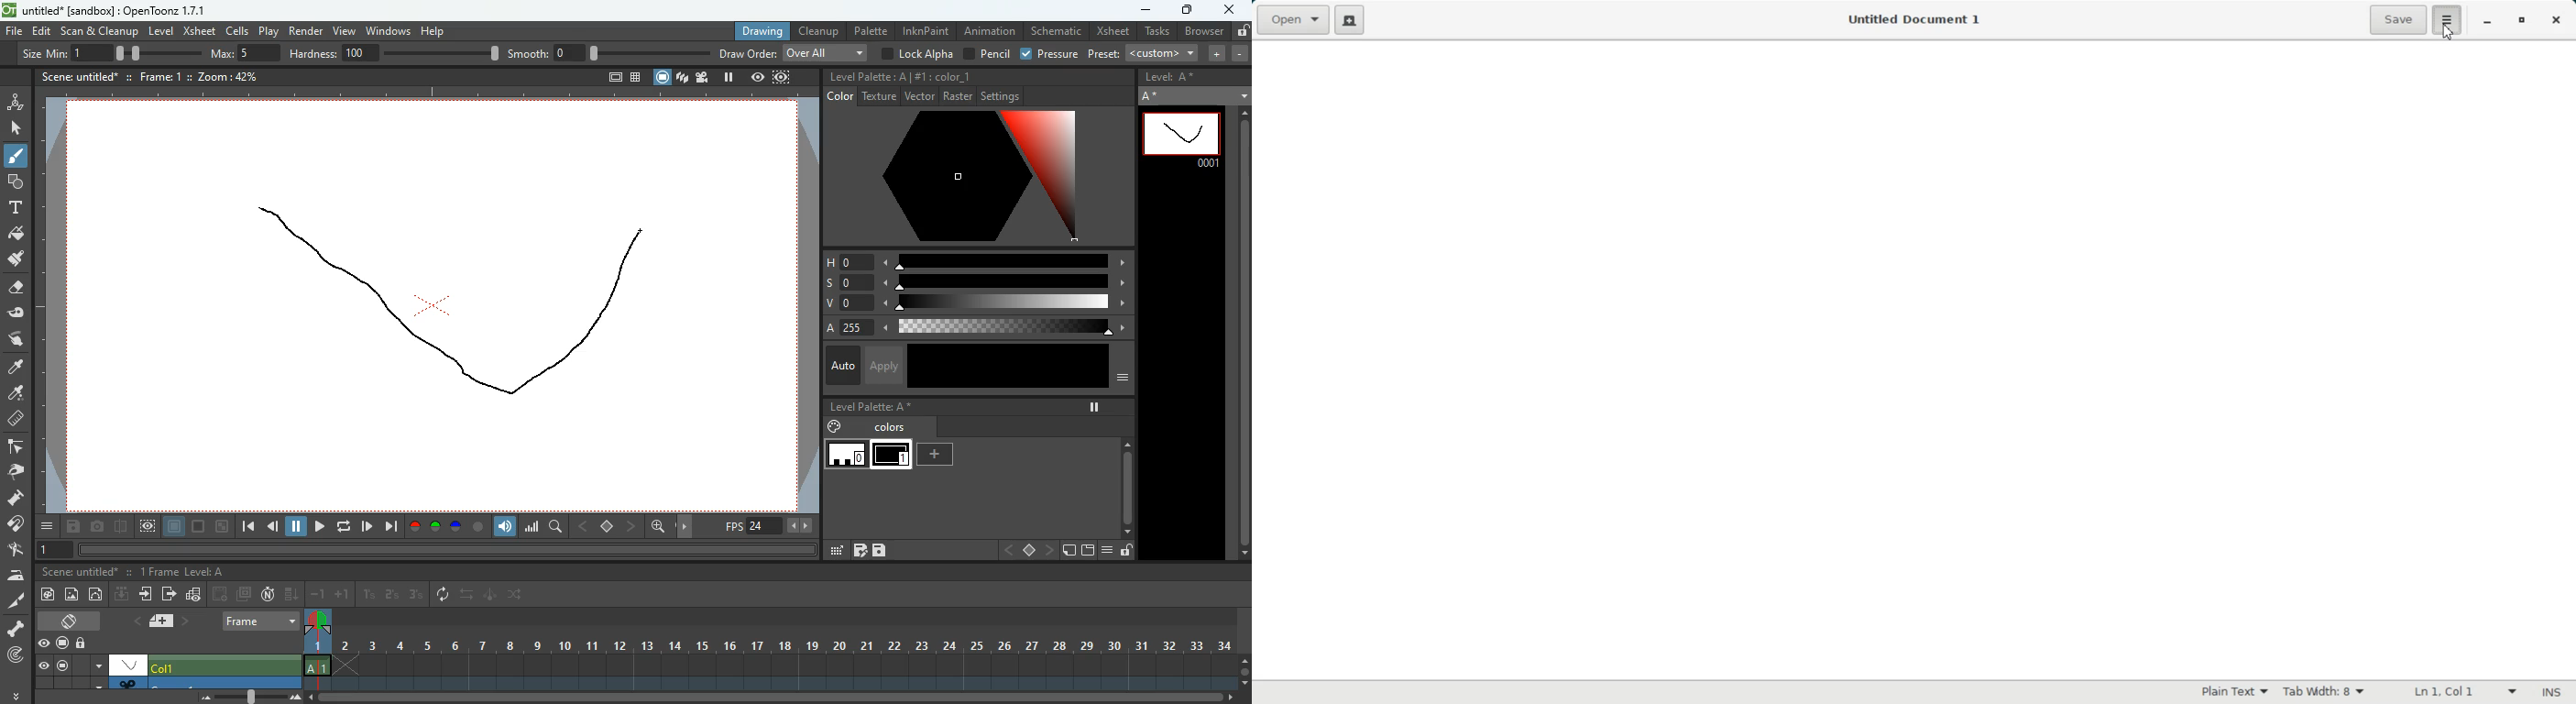  What do you see at coordinates (840, 367) in the screenshot?
I see `auto` at bounding box center [840, 367].